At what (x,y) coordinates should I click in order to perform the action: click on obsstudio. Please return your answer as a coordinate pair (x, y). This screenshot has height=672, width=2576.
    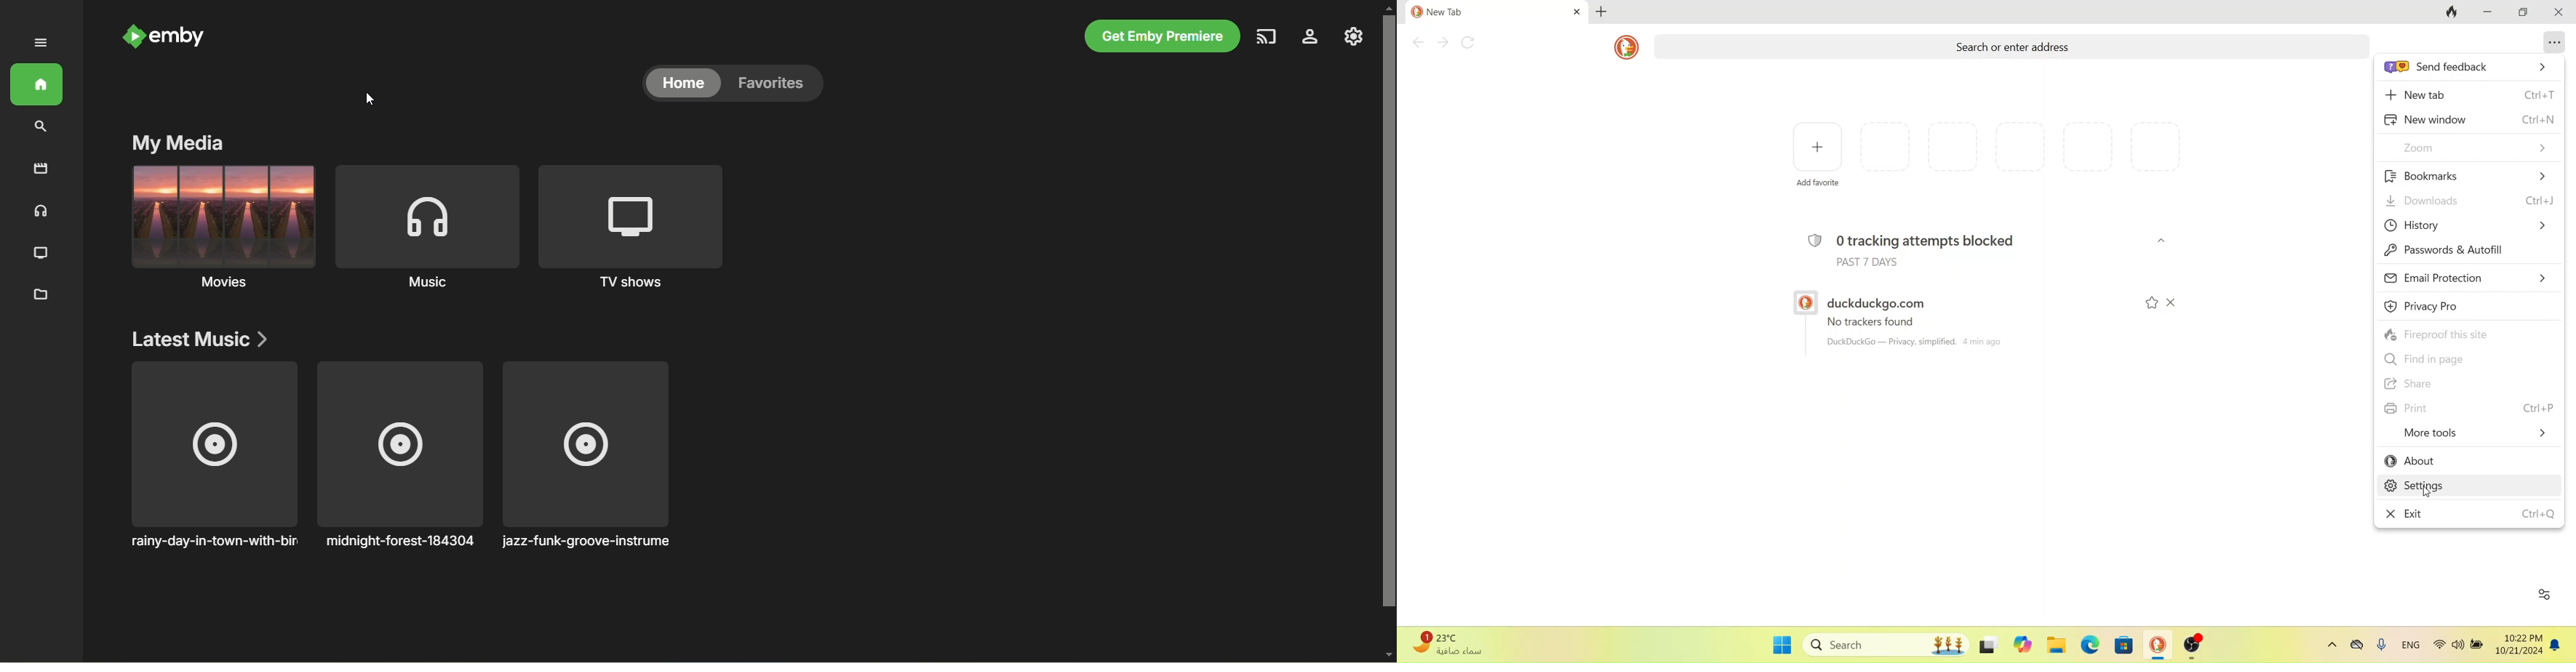
    Looking at the image, I should click on (2194, 646).